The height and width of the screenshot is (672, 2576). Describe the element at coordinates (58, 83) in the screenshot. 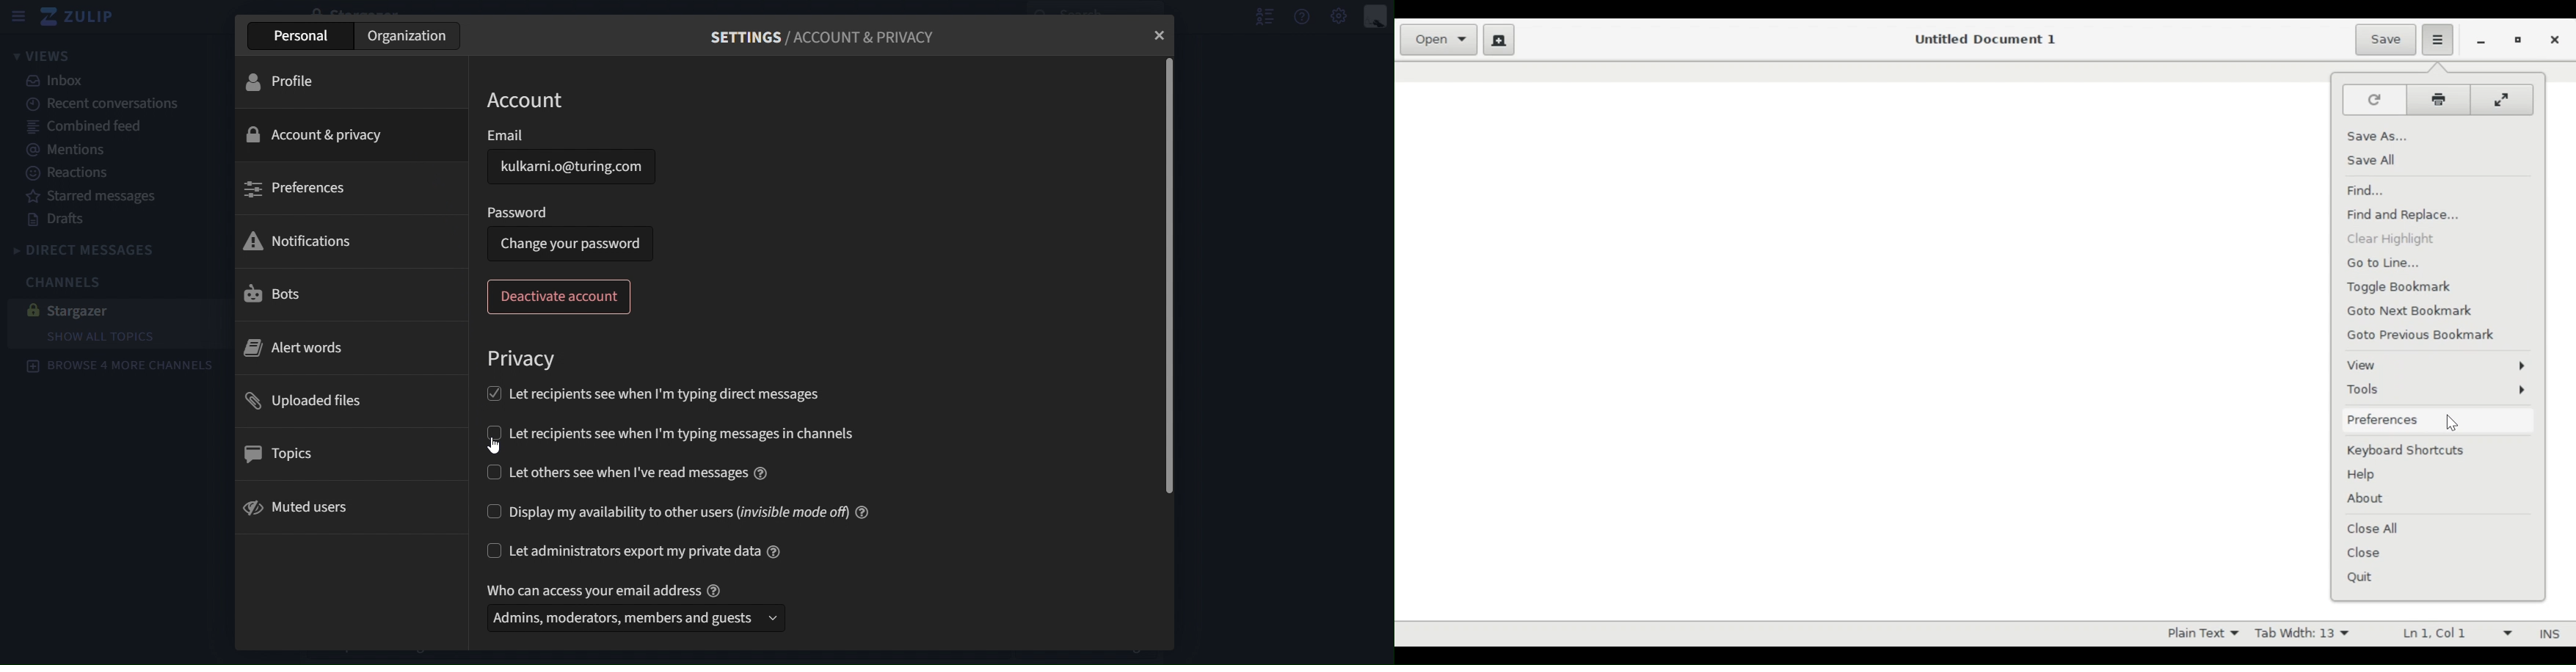

I see `inbox` at that location.